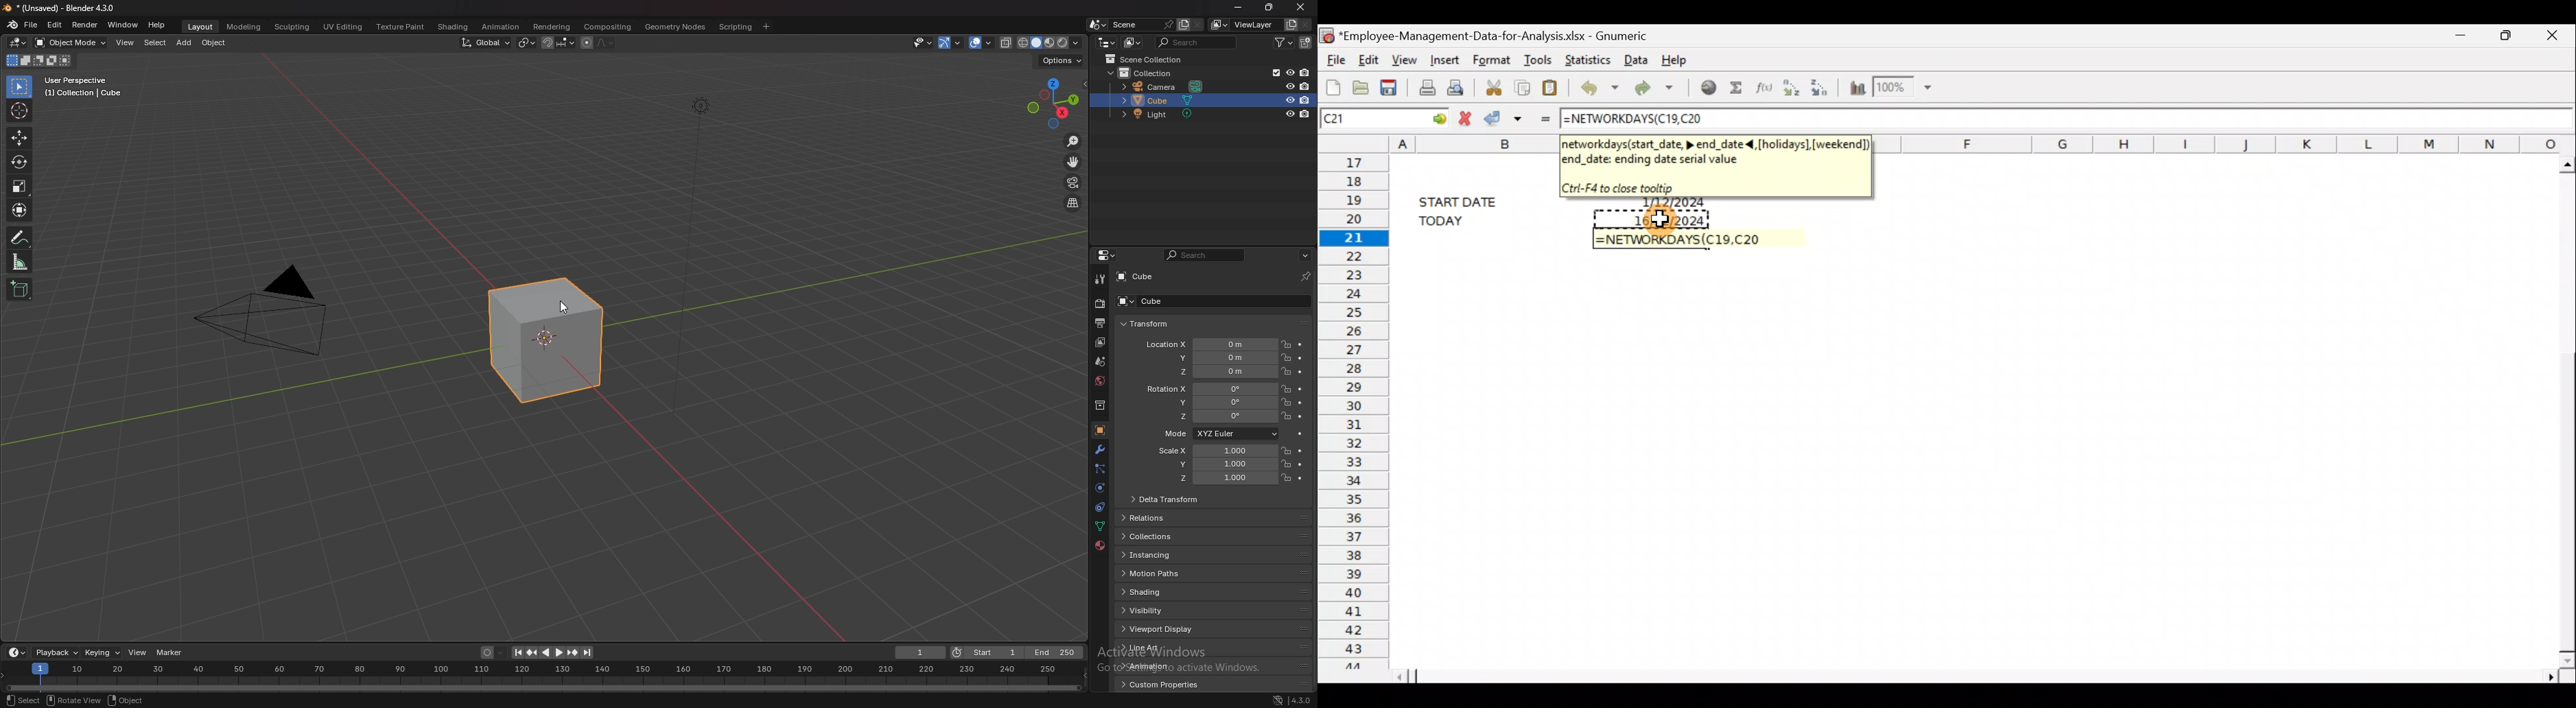  I want to click on Sort in Ascending order, so click(1790, 88).